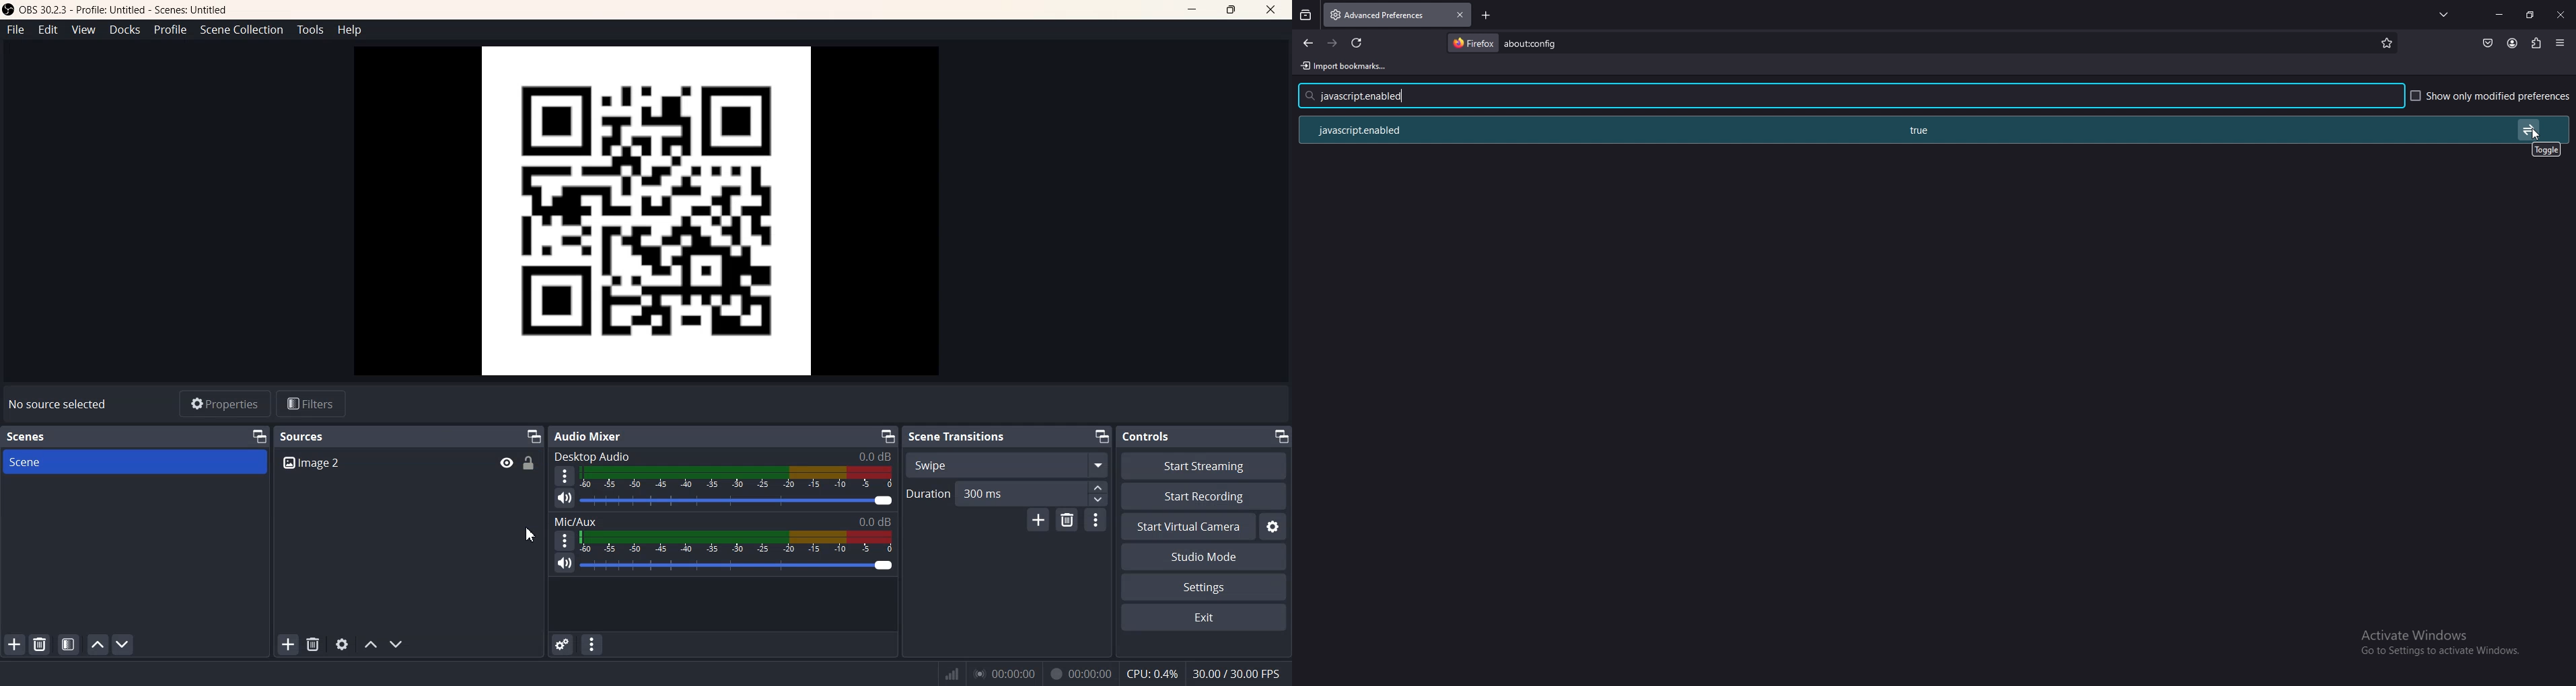  What do you see at coordinates (950, 675) in the screenshot?
I see `Network signal` at bounding box center [950, 675].